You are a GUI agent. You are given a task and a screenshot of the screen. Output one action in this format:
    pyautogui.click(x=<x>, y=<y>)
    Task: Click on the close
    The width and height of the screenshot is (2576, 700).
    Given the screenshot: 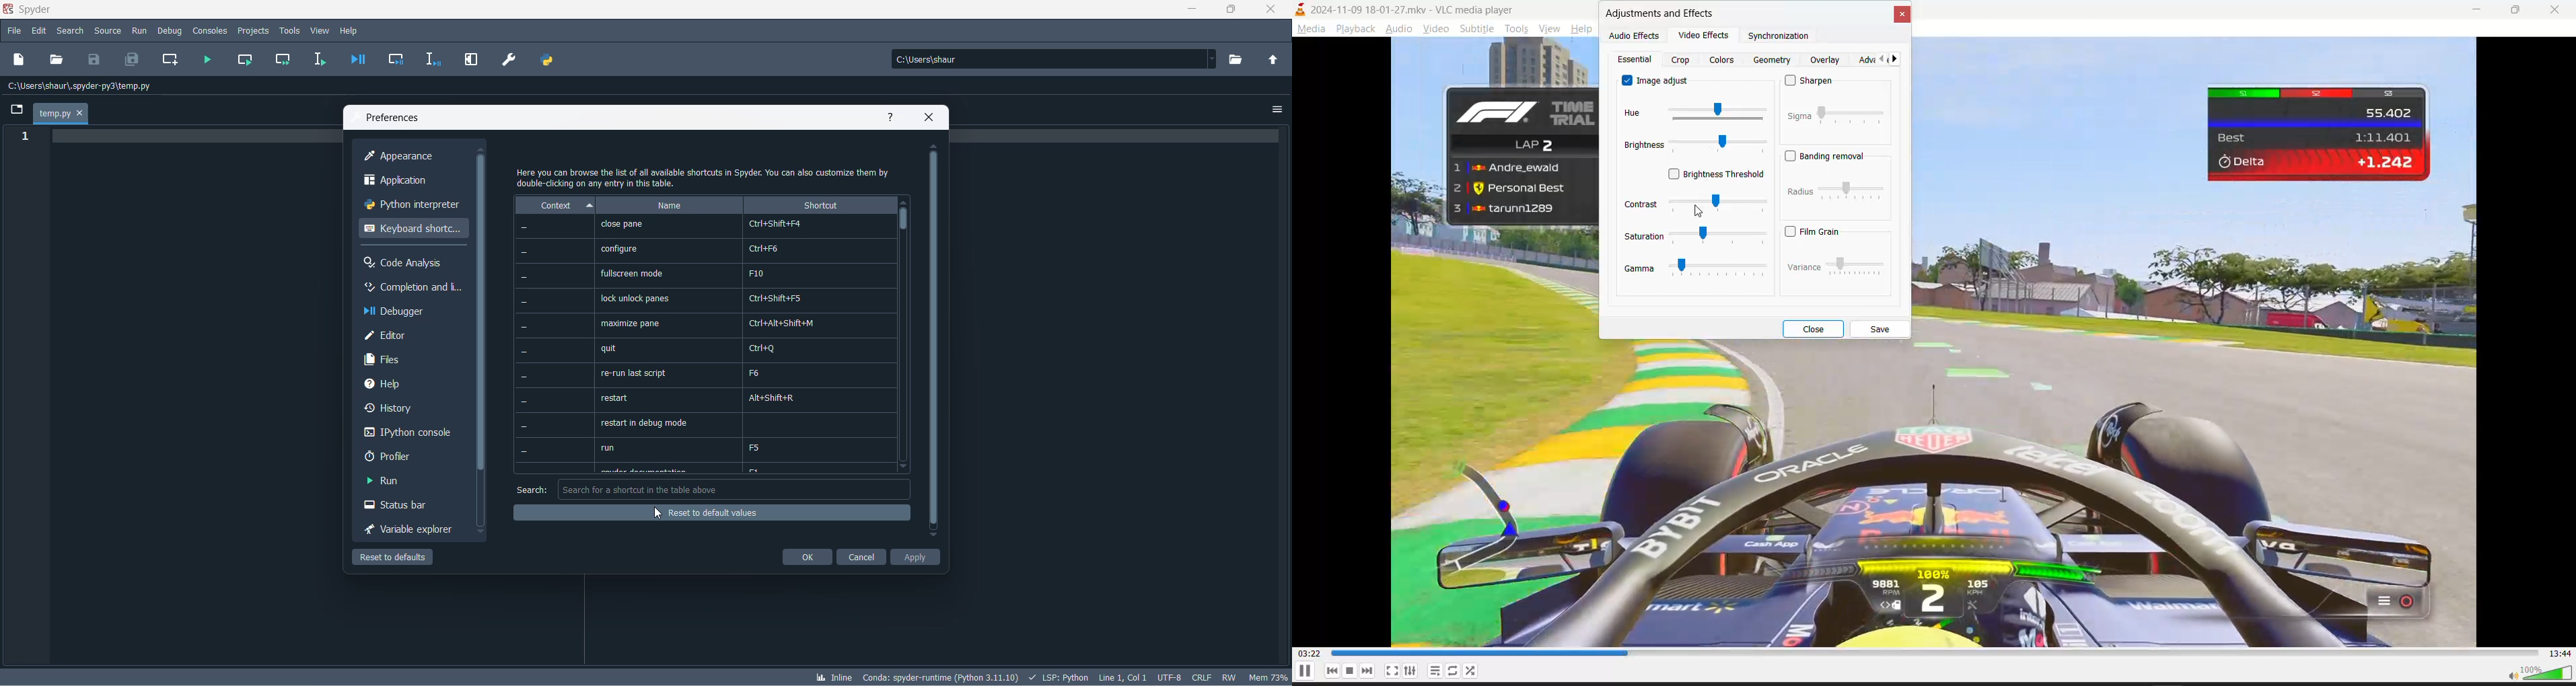 What is the action you would take?
    pyautogui.click(x=1901, y=14)
    